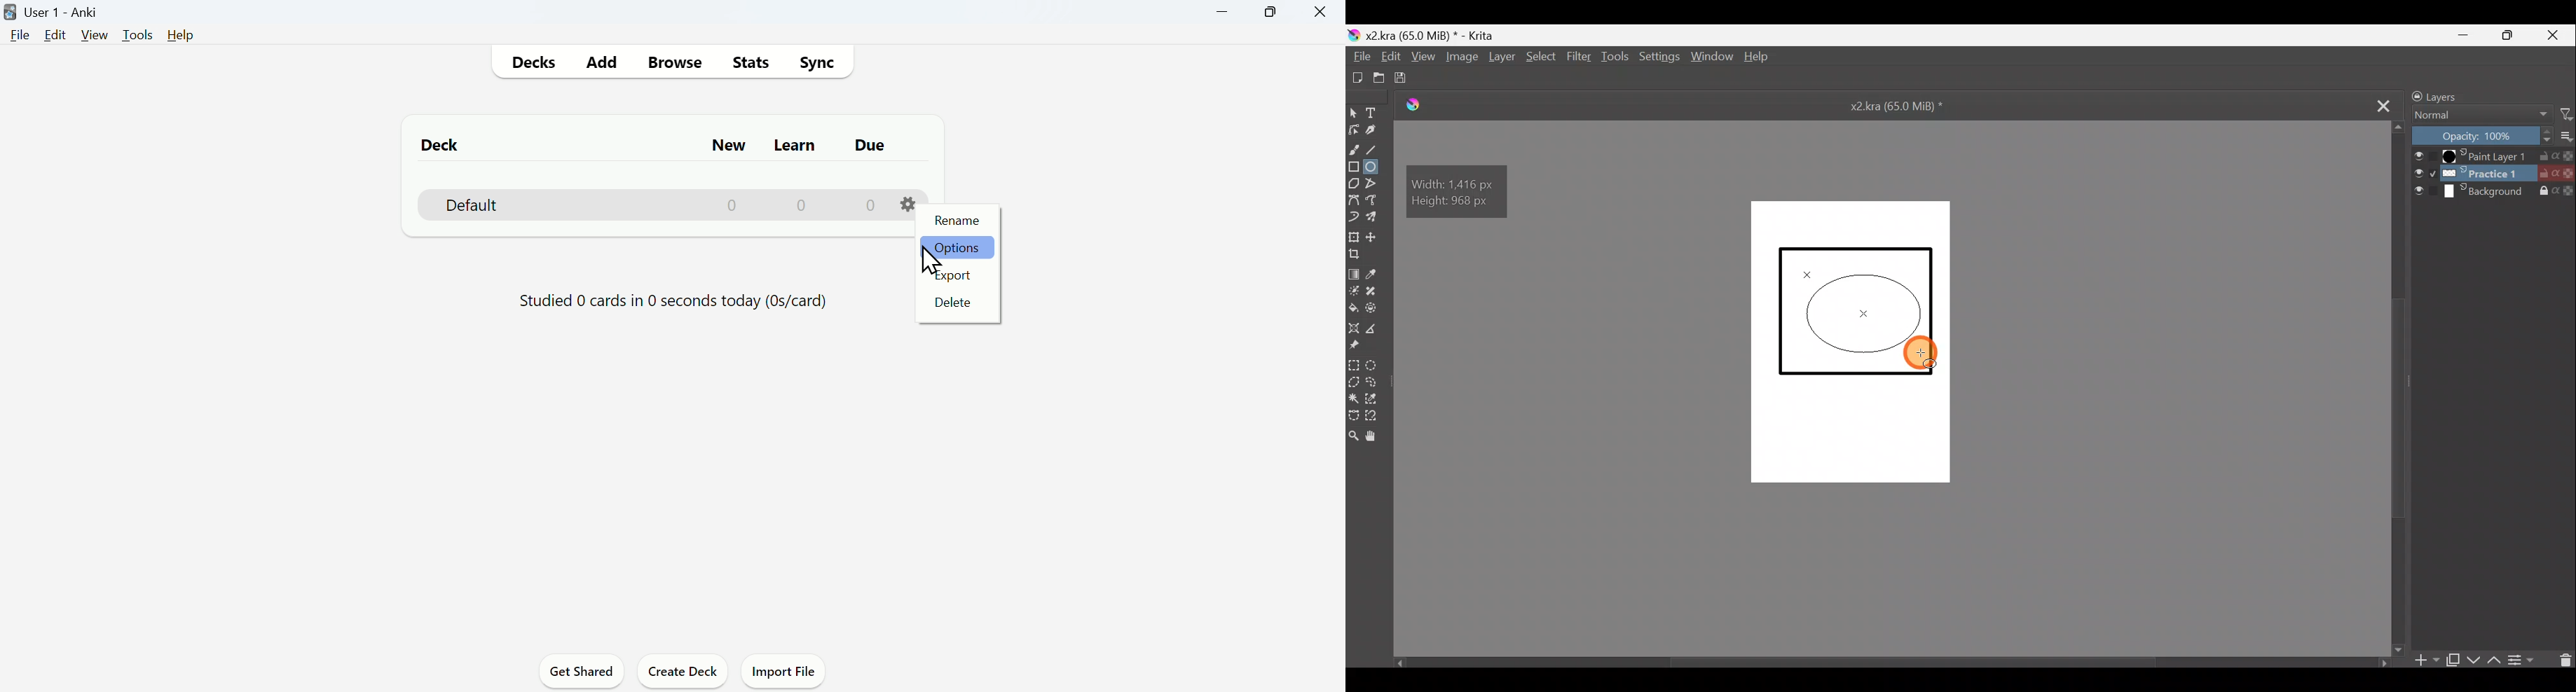 The width and height of the screenshot is (2576, 700). What do you see at coordinates (928, 260) in the screenshot?
I see `Cursor` at bounding box center [928, 260].